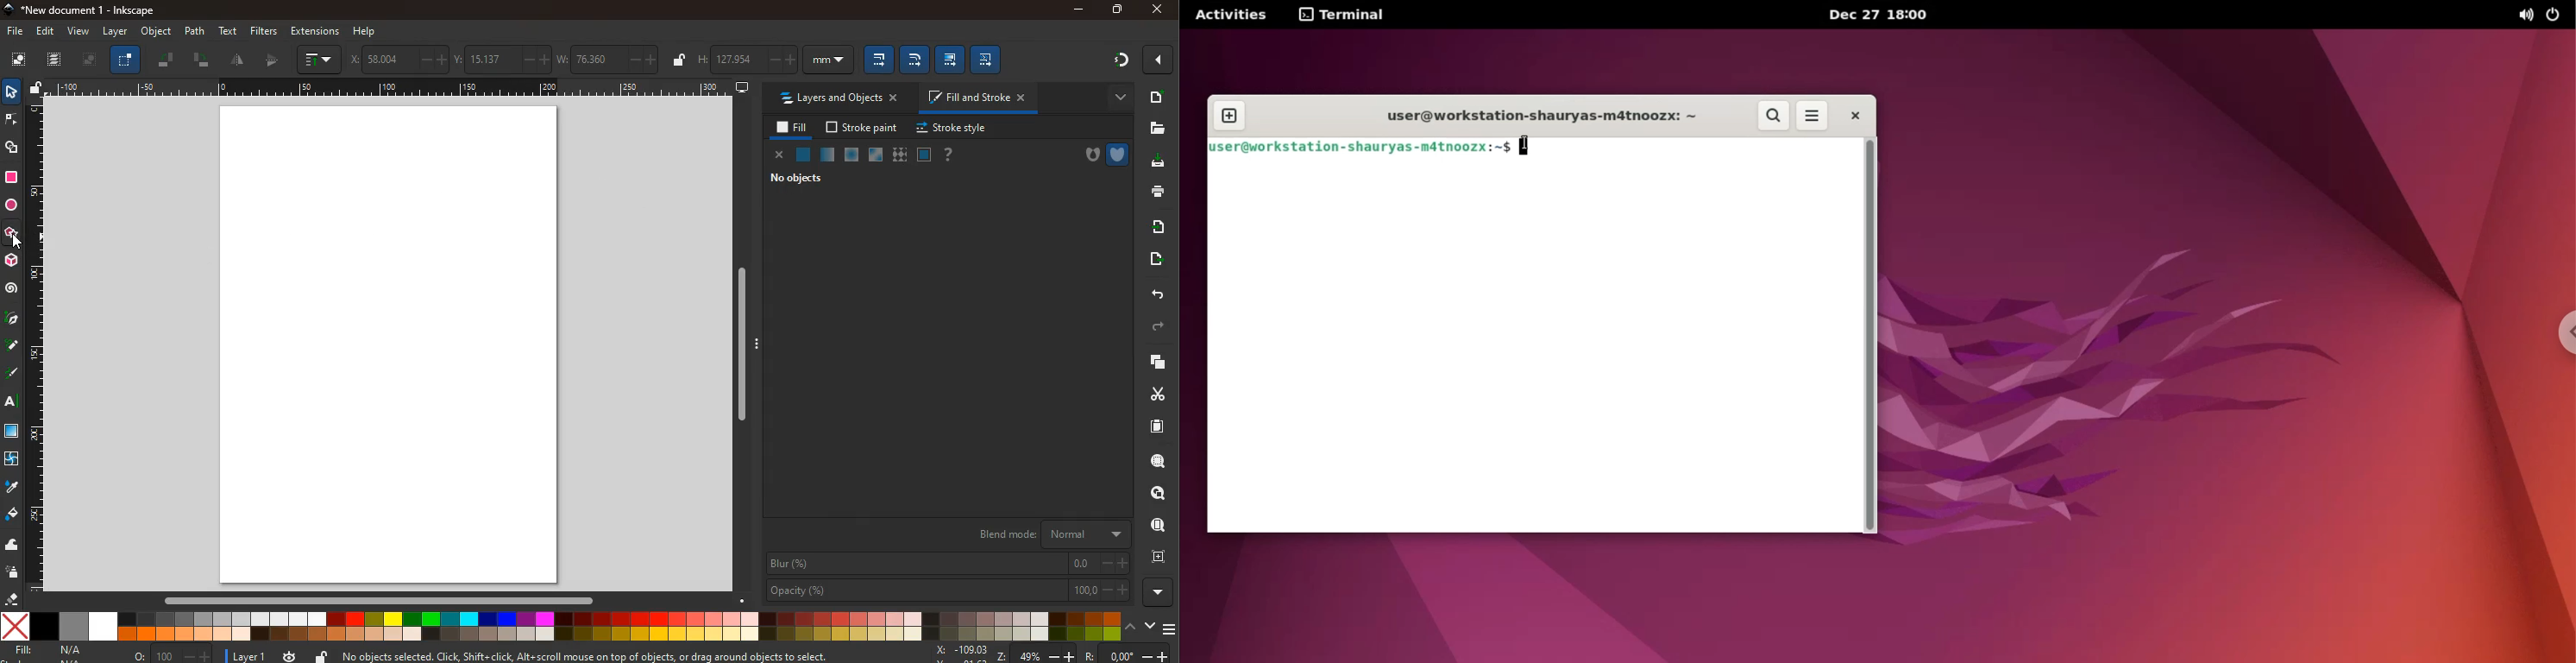 The width and height of the screenshot is (2576, 672). What do you see at coordinates (954, 129) in the screenshot?
I see `stroke style` at bounding box center [954, 129].